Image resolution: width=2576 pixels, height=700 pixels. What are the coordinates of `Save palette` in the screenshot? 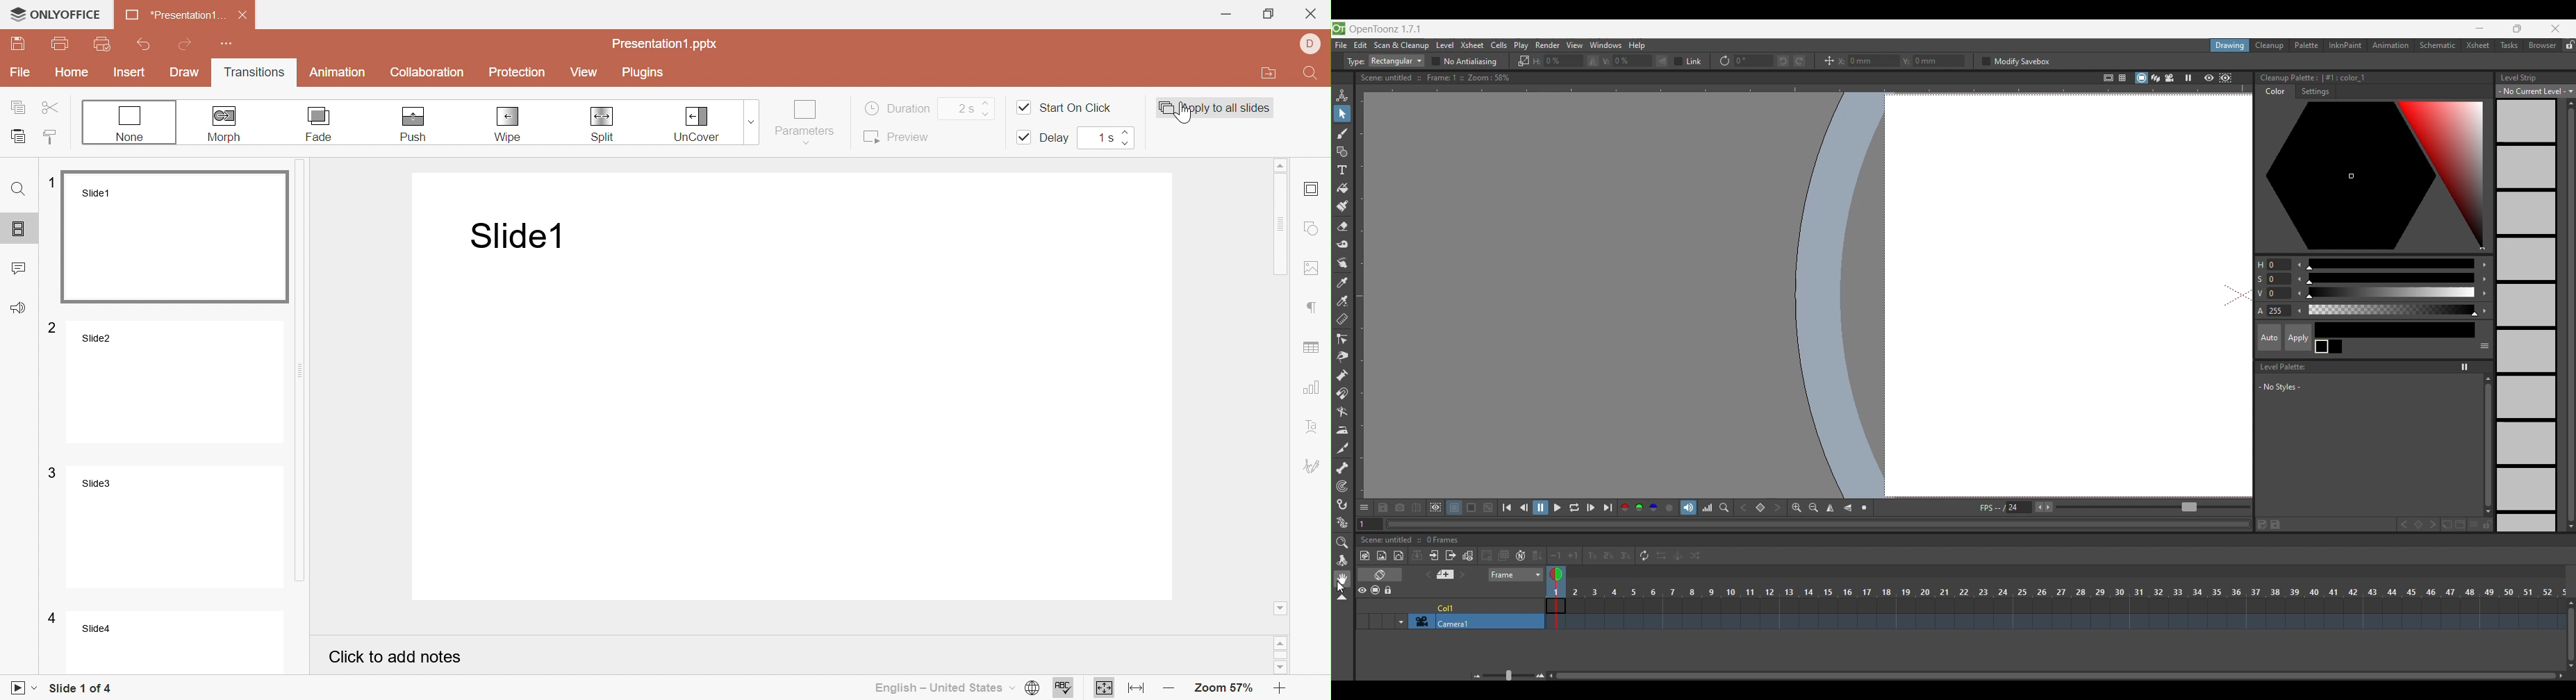 It's located at (2275, 524).